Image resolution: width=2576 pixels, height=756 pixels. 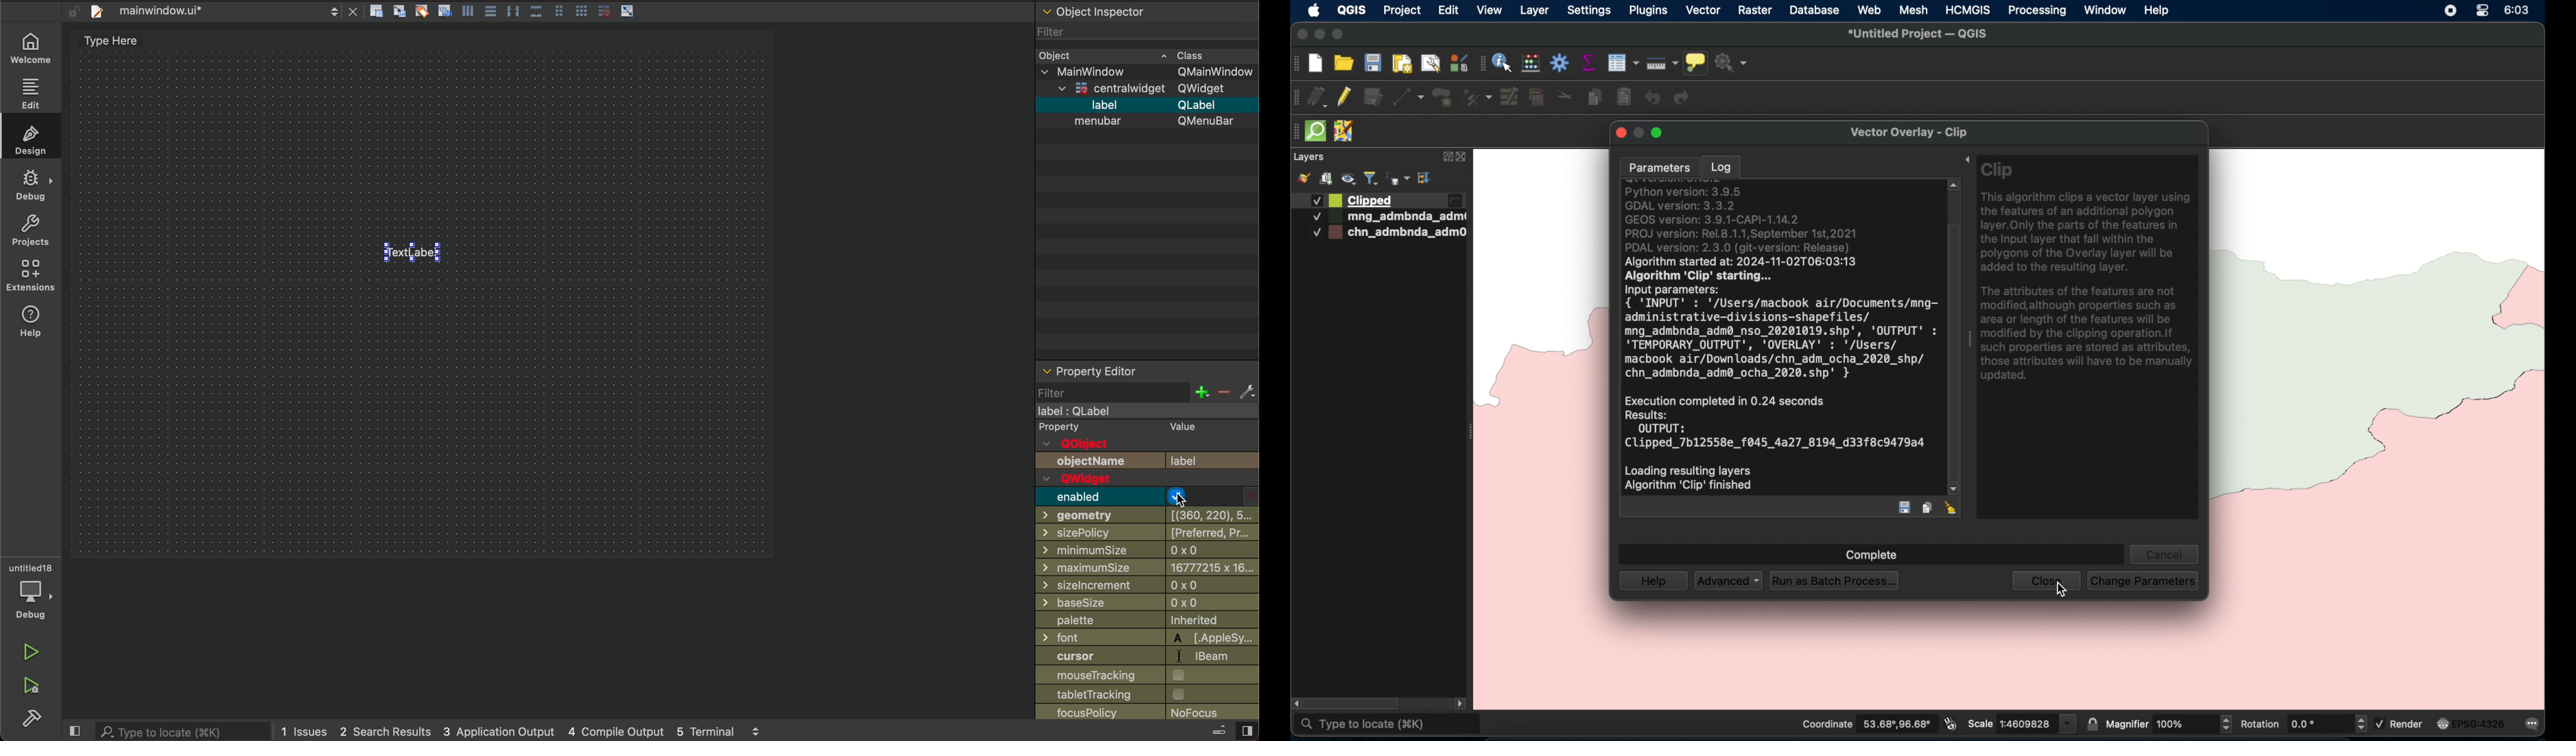 What do you see at coordinates (1199, 585) in the screenshot?
I see `0x0` at bounding box center [1199, 585].